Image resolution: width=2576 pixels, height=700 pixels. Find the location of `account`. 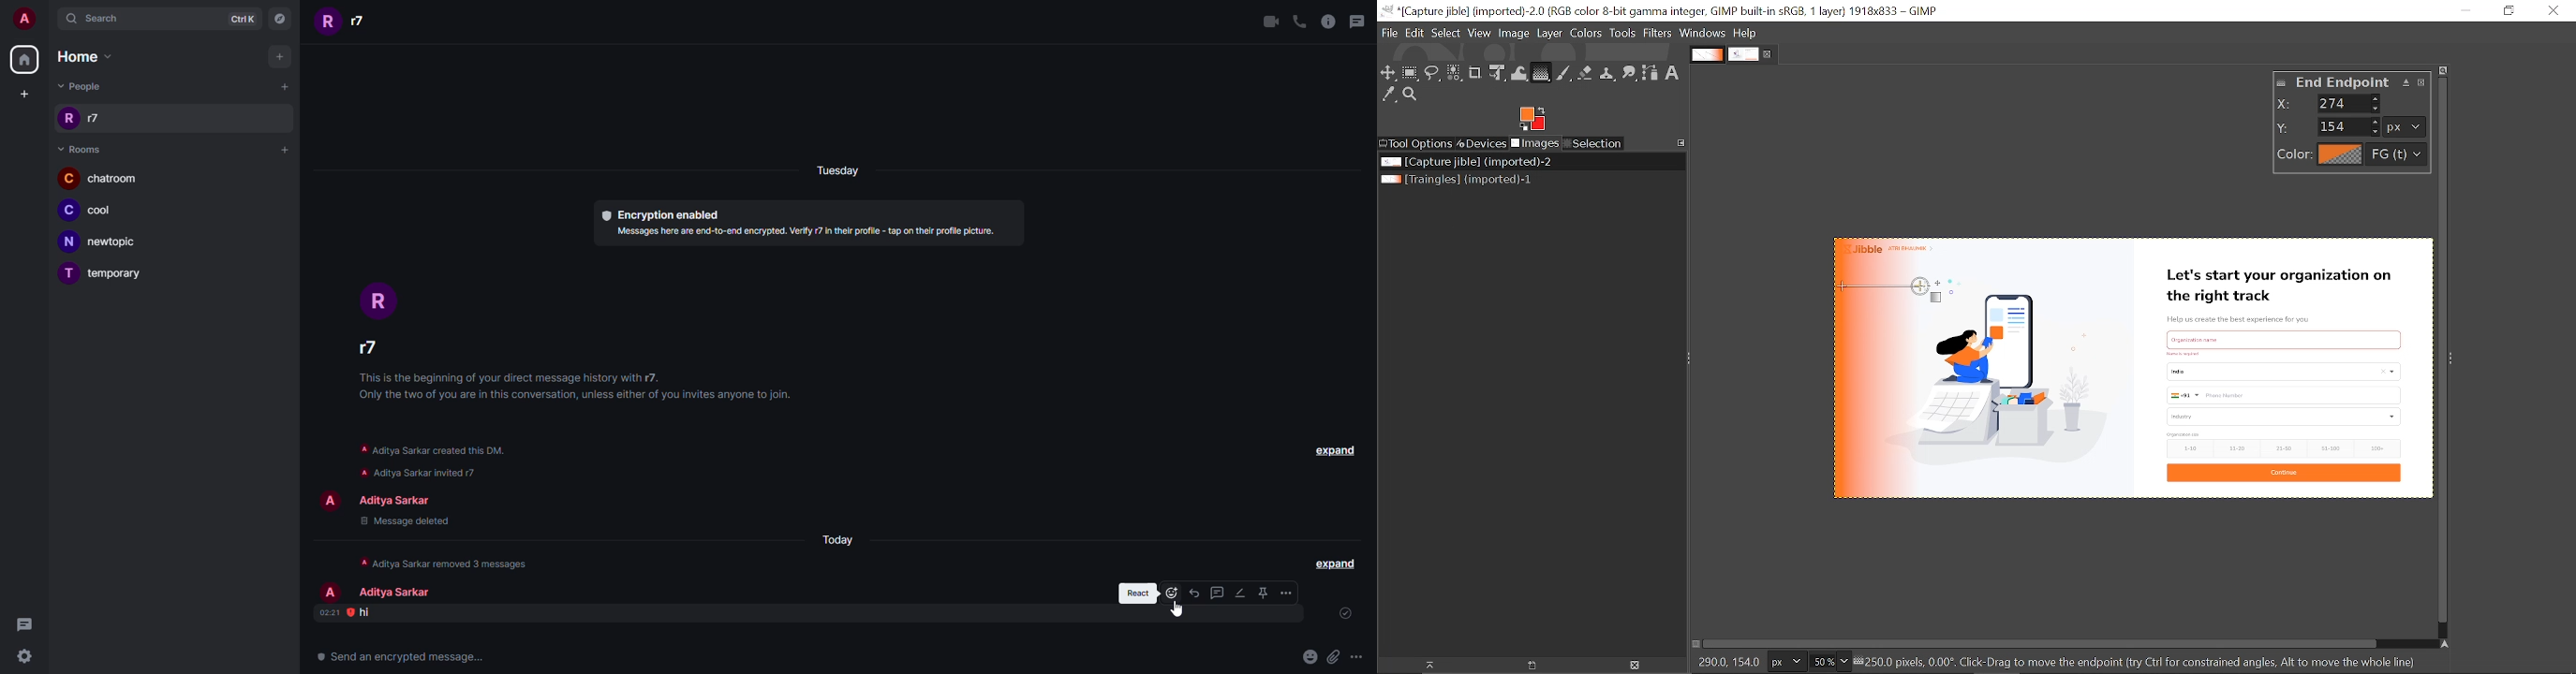

account is located at coordinates (24, 18).